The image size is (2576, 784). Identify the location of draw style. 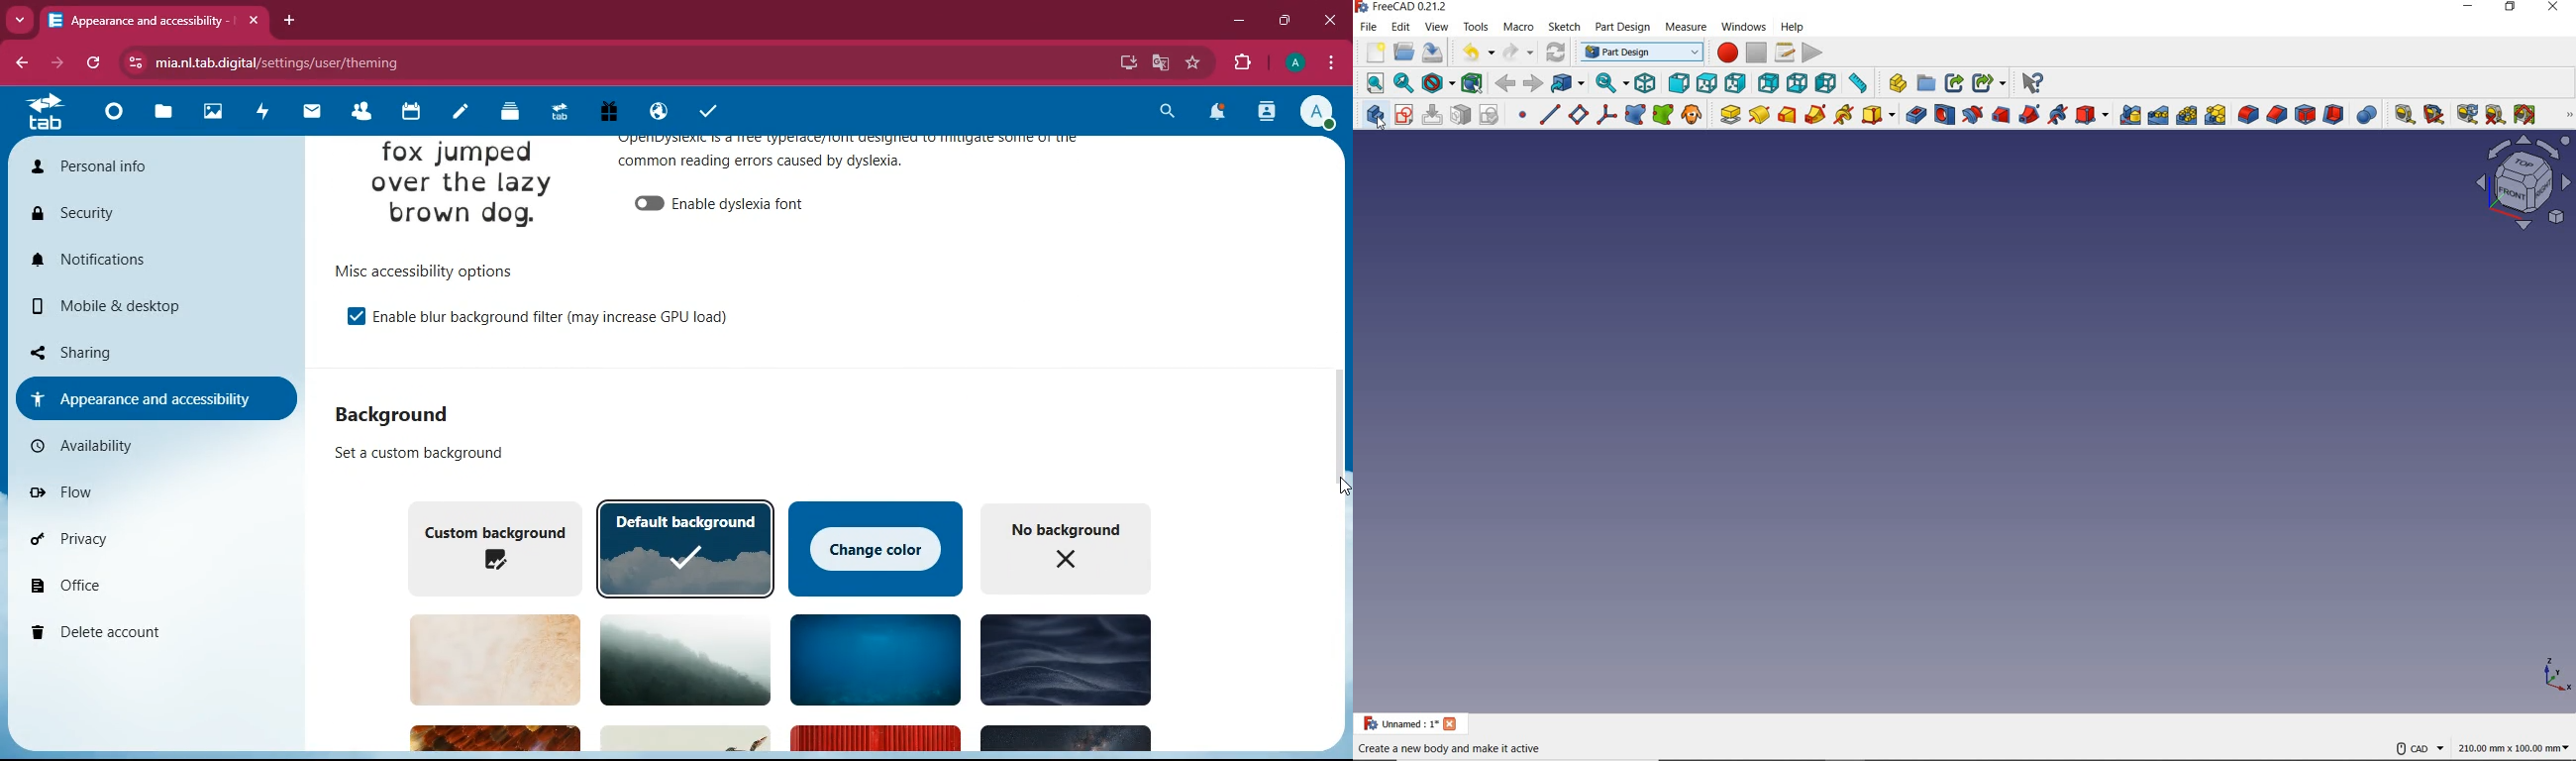
(1438, 83).